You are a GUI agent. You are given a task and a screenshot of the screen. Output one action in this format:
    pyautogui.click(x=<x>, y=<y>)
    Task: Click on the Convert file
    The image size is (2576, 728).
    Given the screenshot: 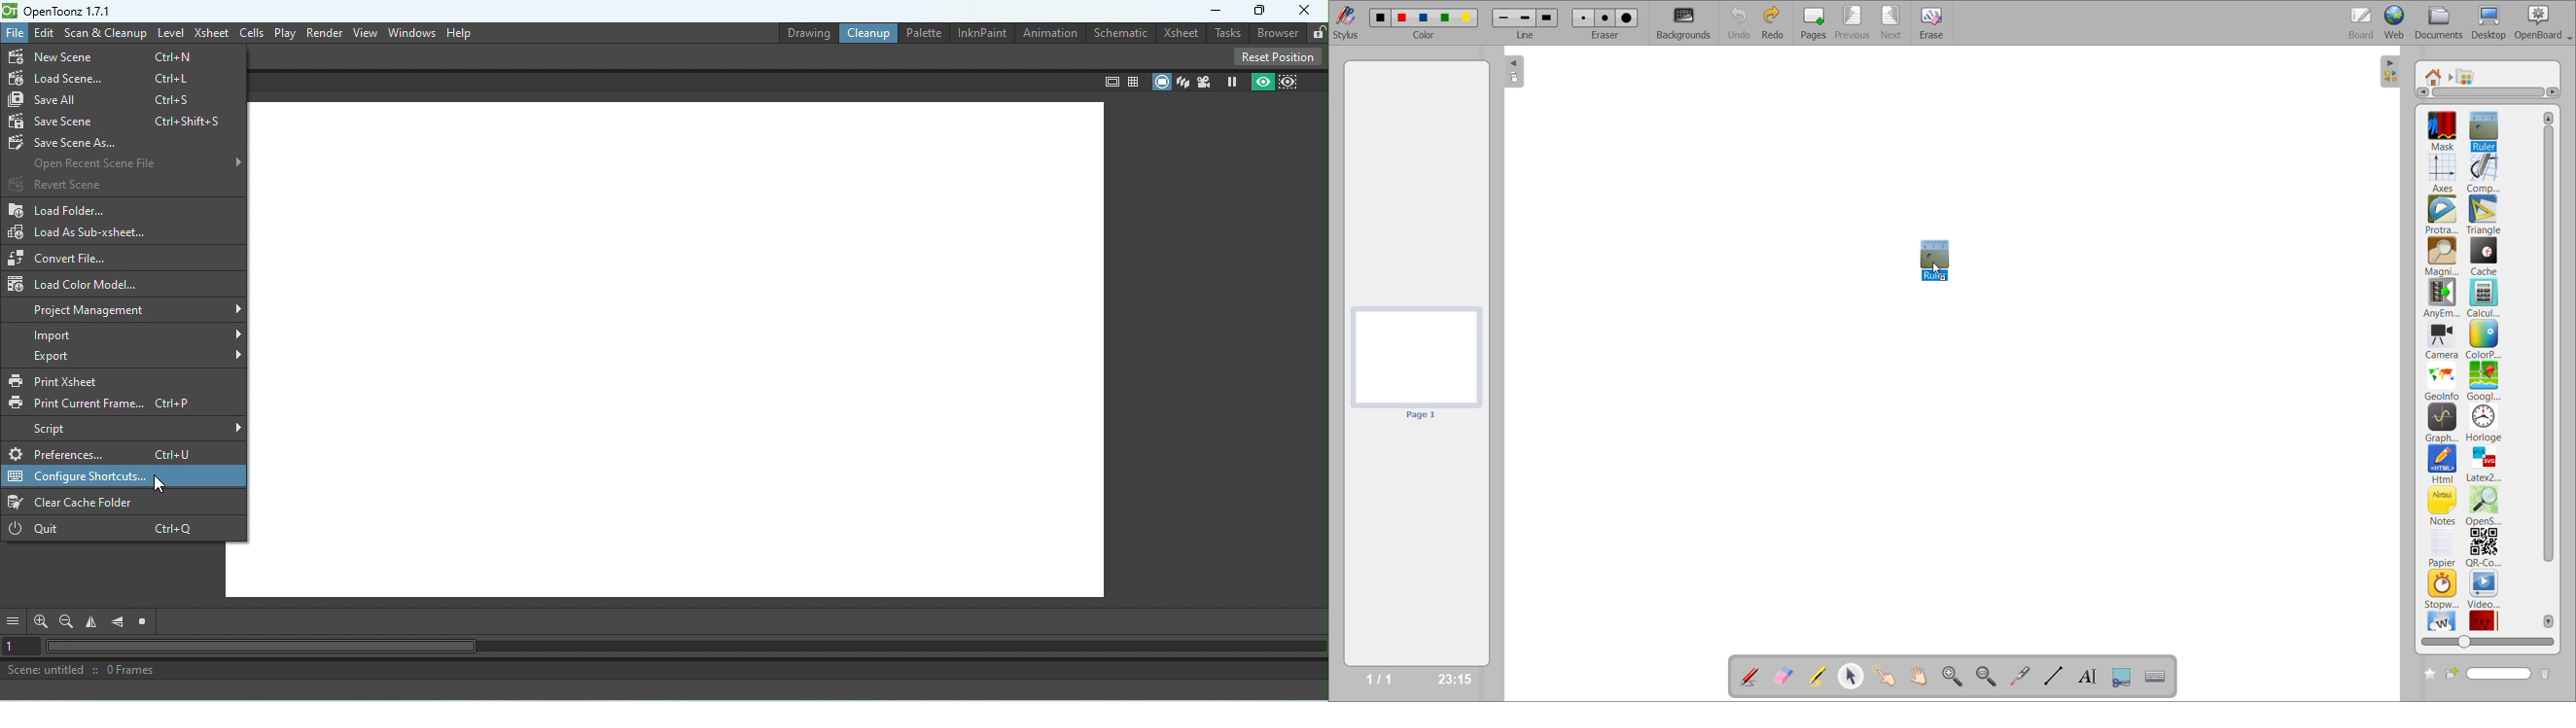 What is the action you would take?
    pyautogui.click(x=95, y=257)
    